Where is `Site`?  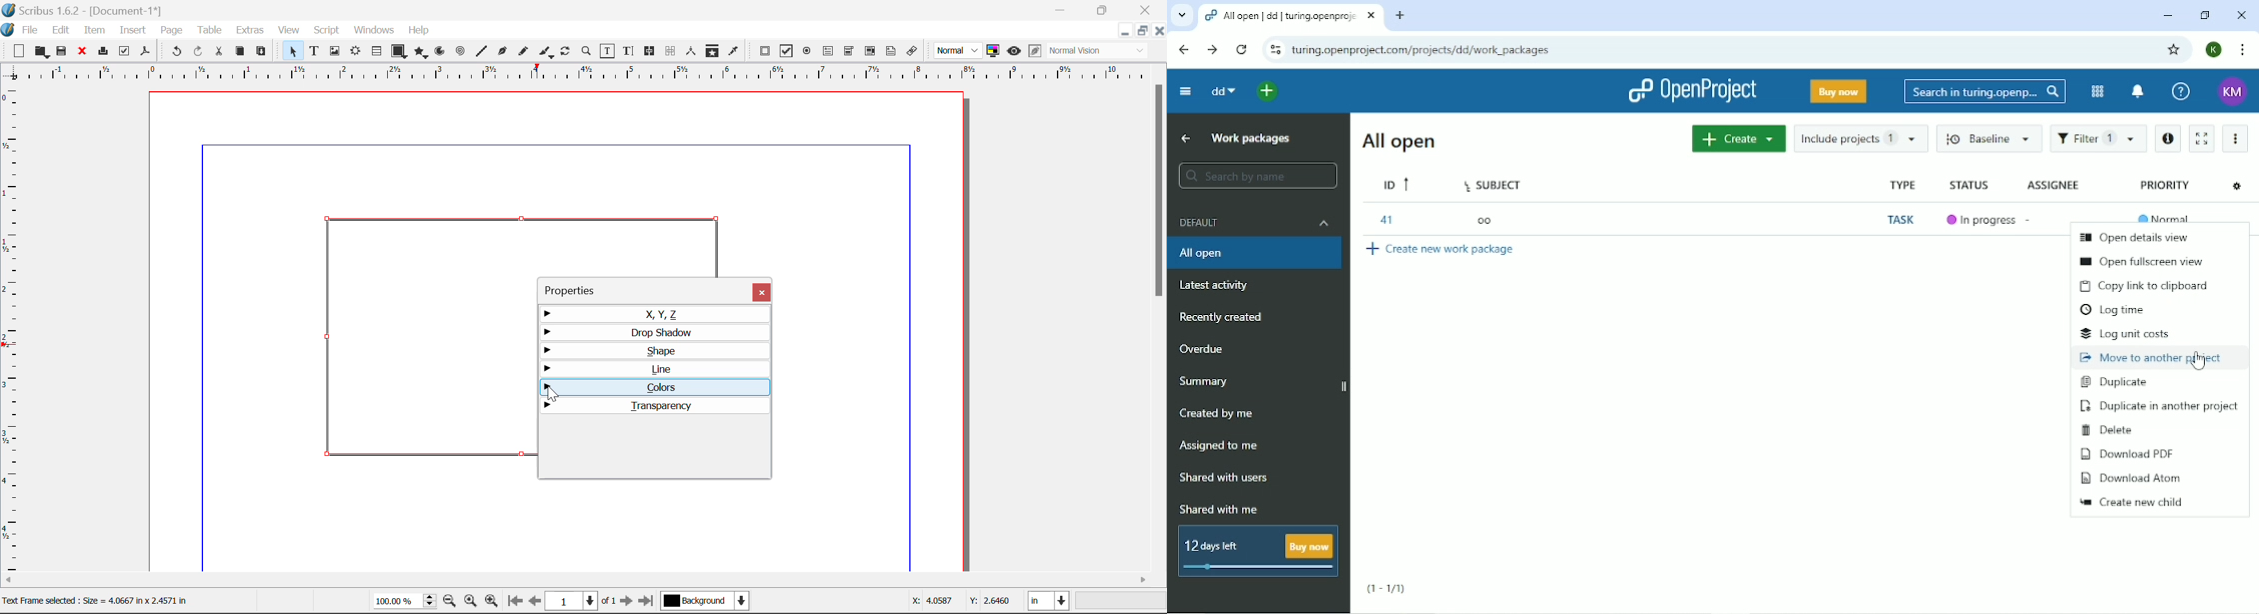 Site is located at coordinates (1423, 50).